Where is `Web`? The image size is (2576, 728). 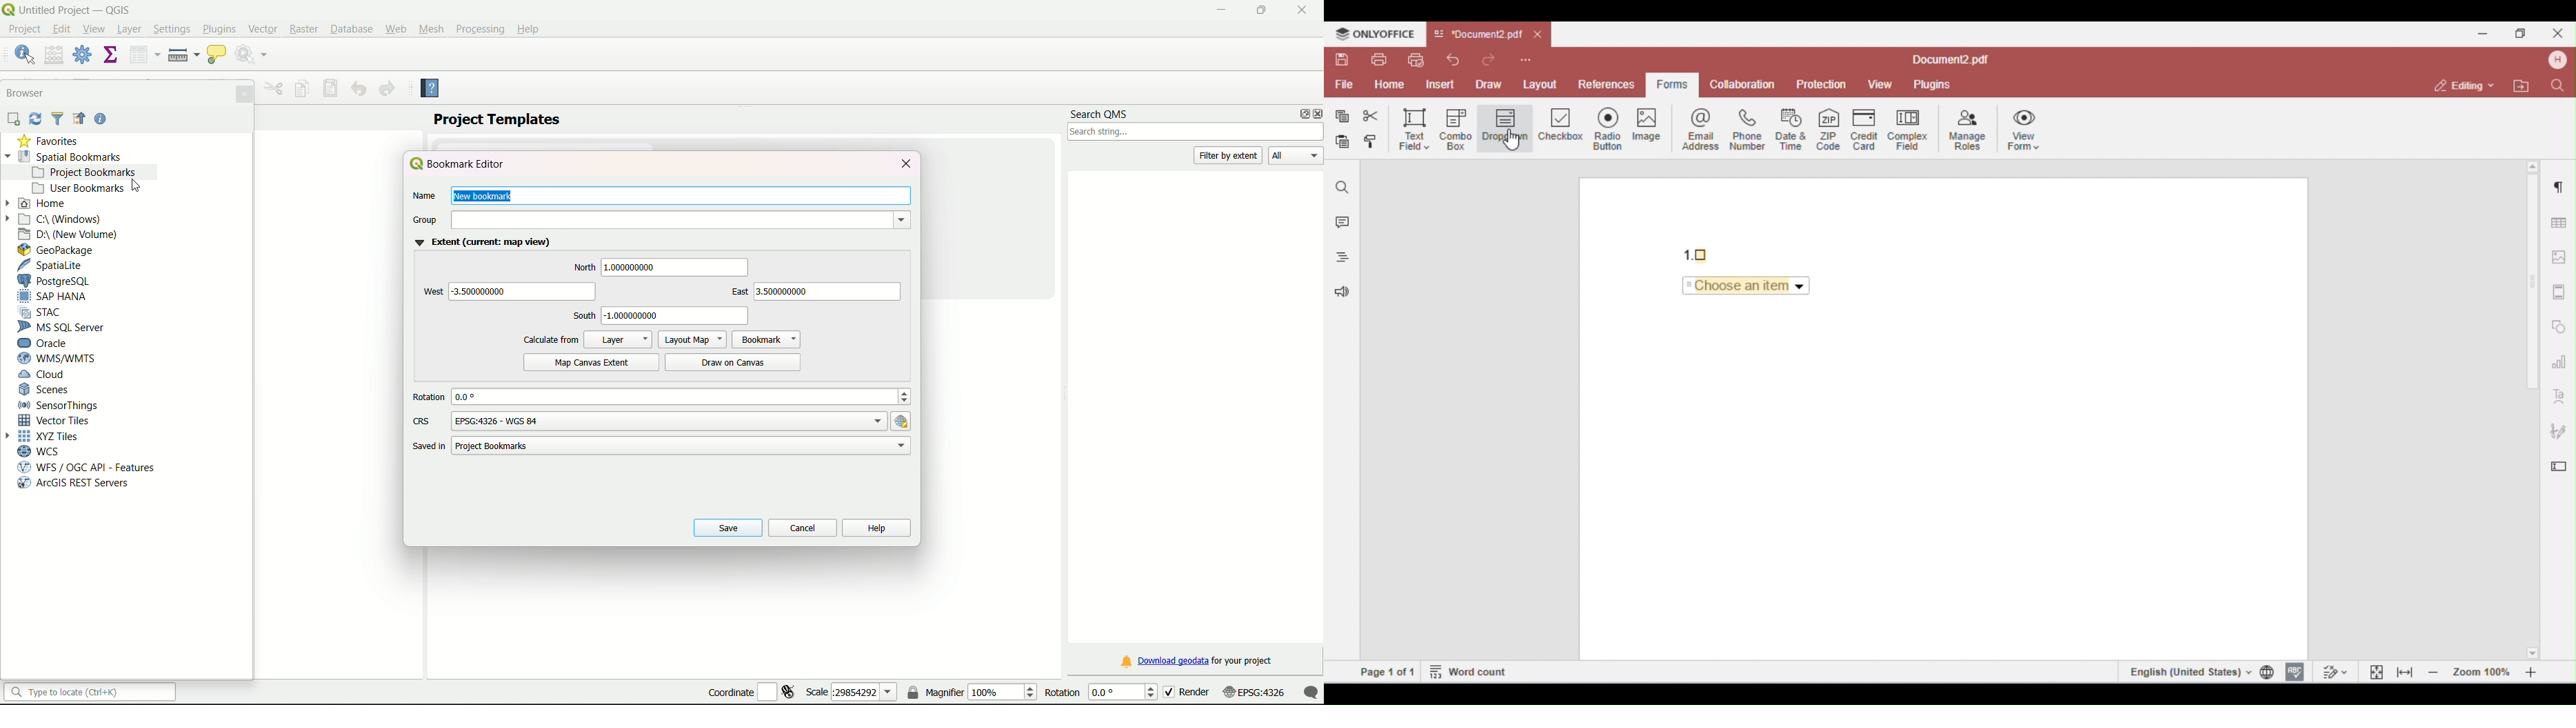 Web is located at coordinates (396, 29).